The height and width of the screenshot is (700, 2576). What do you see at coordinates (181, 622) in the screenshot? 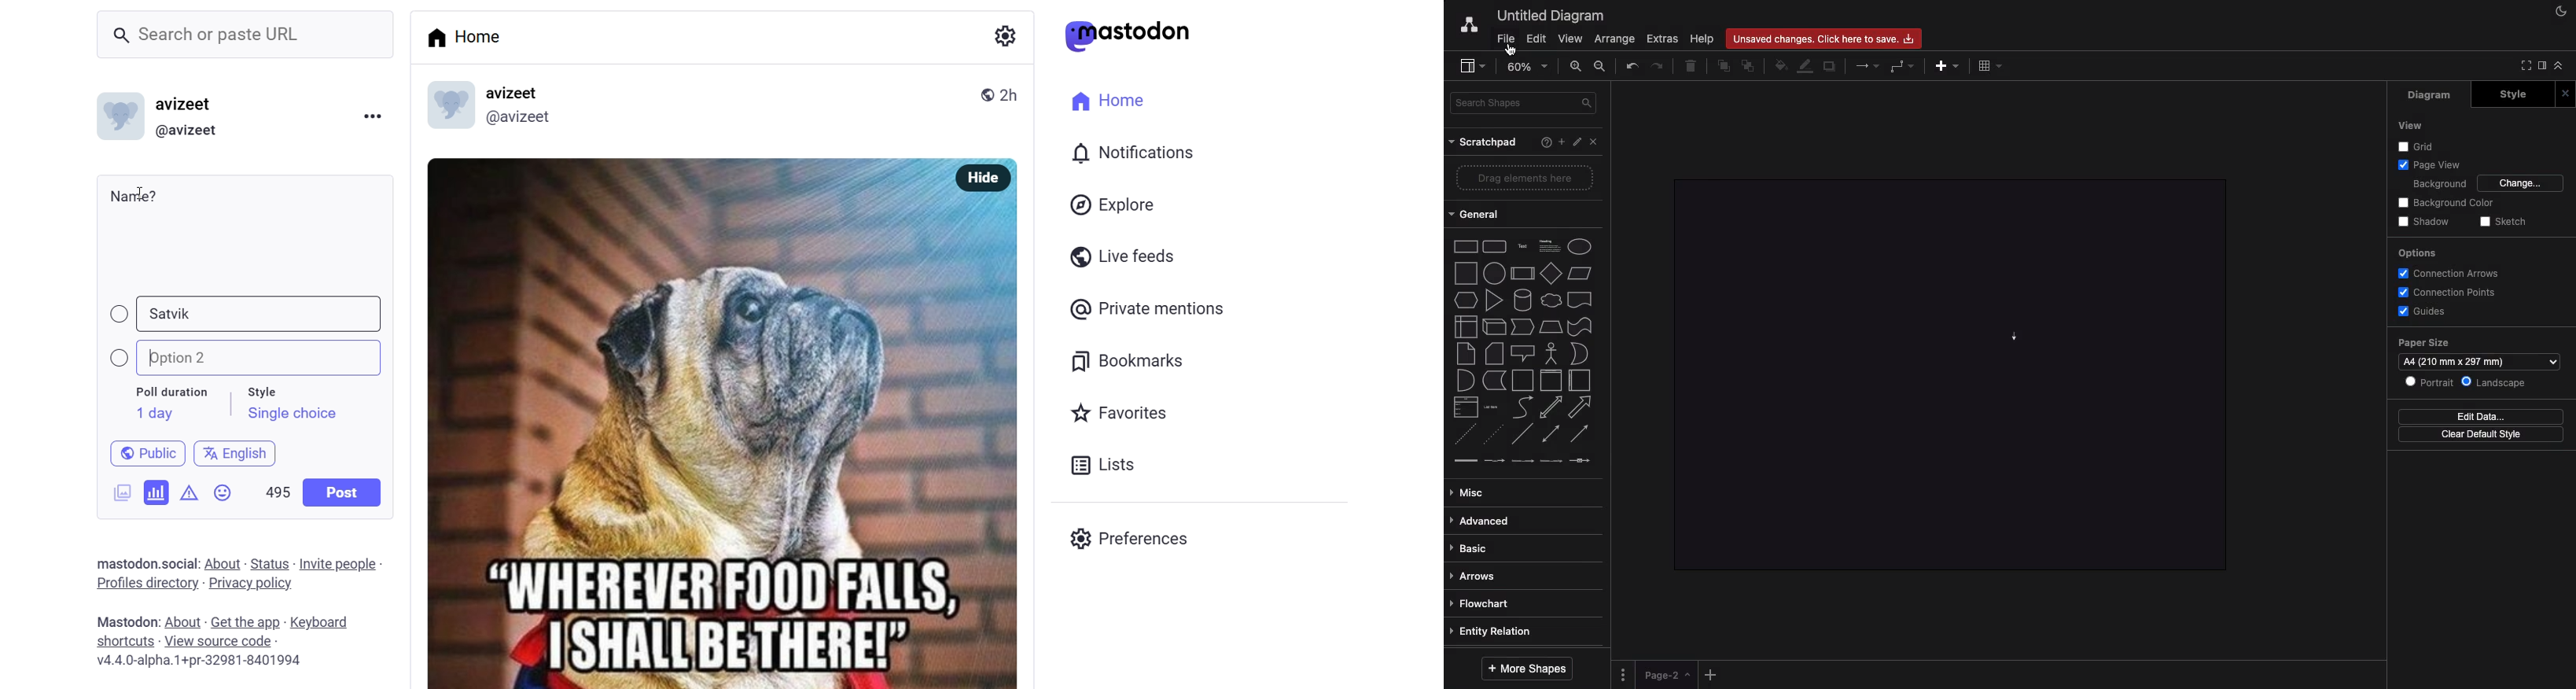
I see `about` at bounding box center [181, 622].